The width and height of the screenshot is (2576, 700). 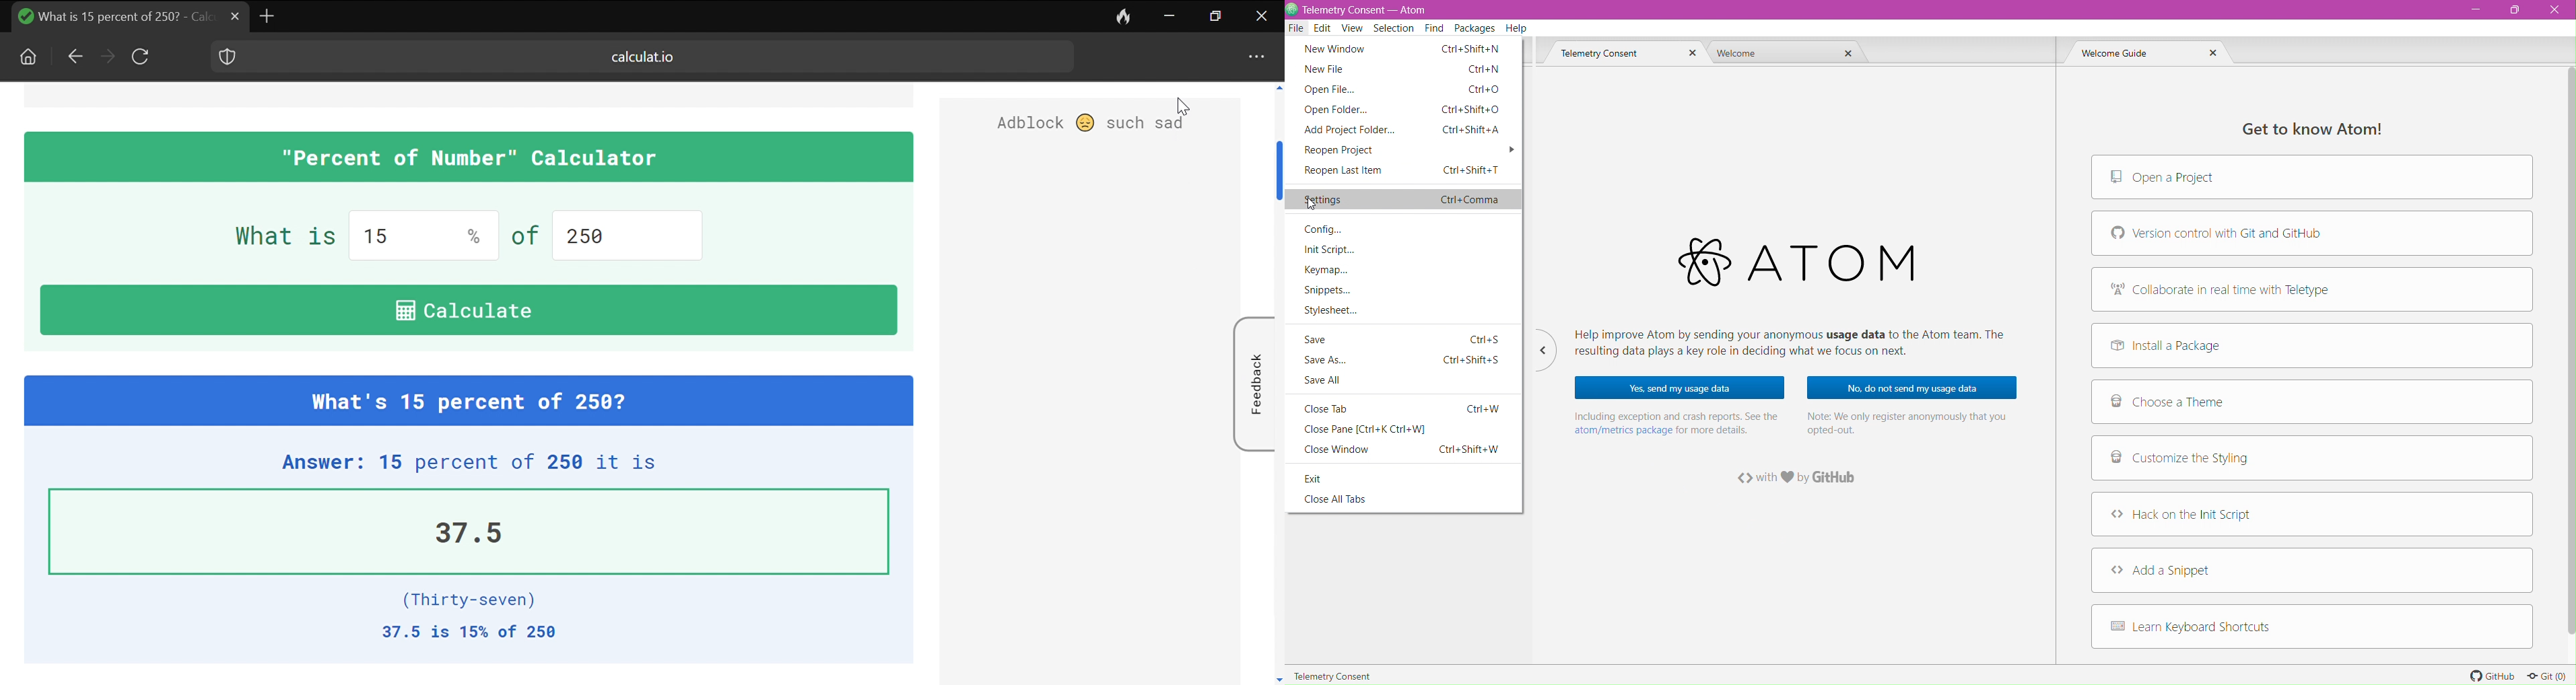 What do you see at coordinates (465, 310) in the screenshot?
I see `i Calculate` at bounding box center [465, 310].